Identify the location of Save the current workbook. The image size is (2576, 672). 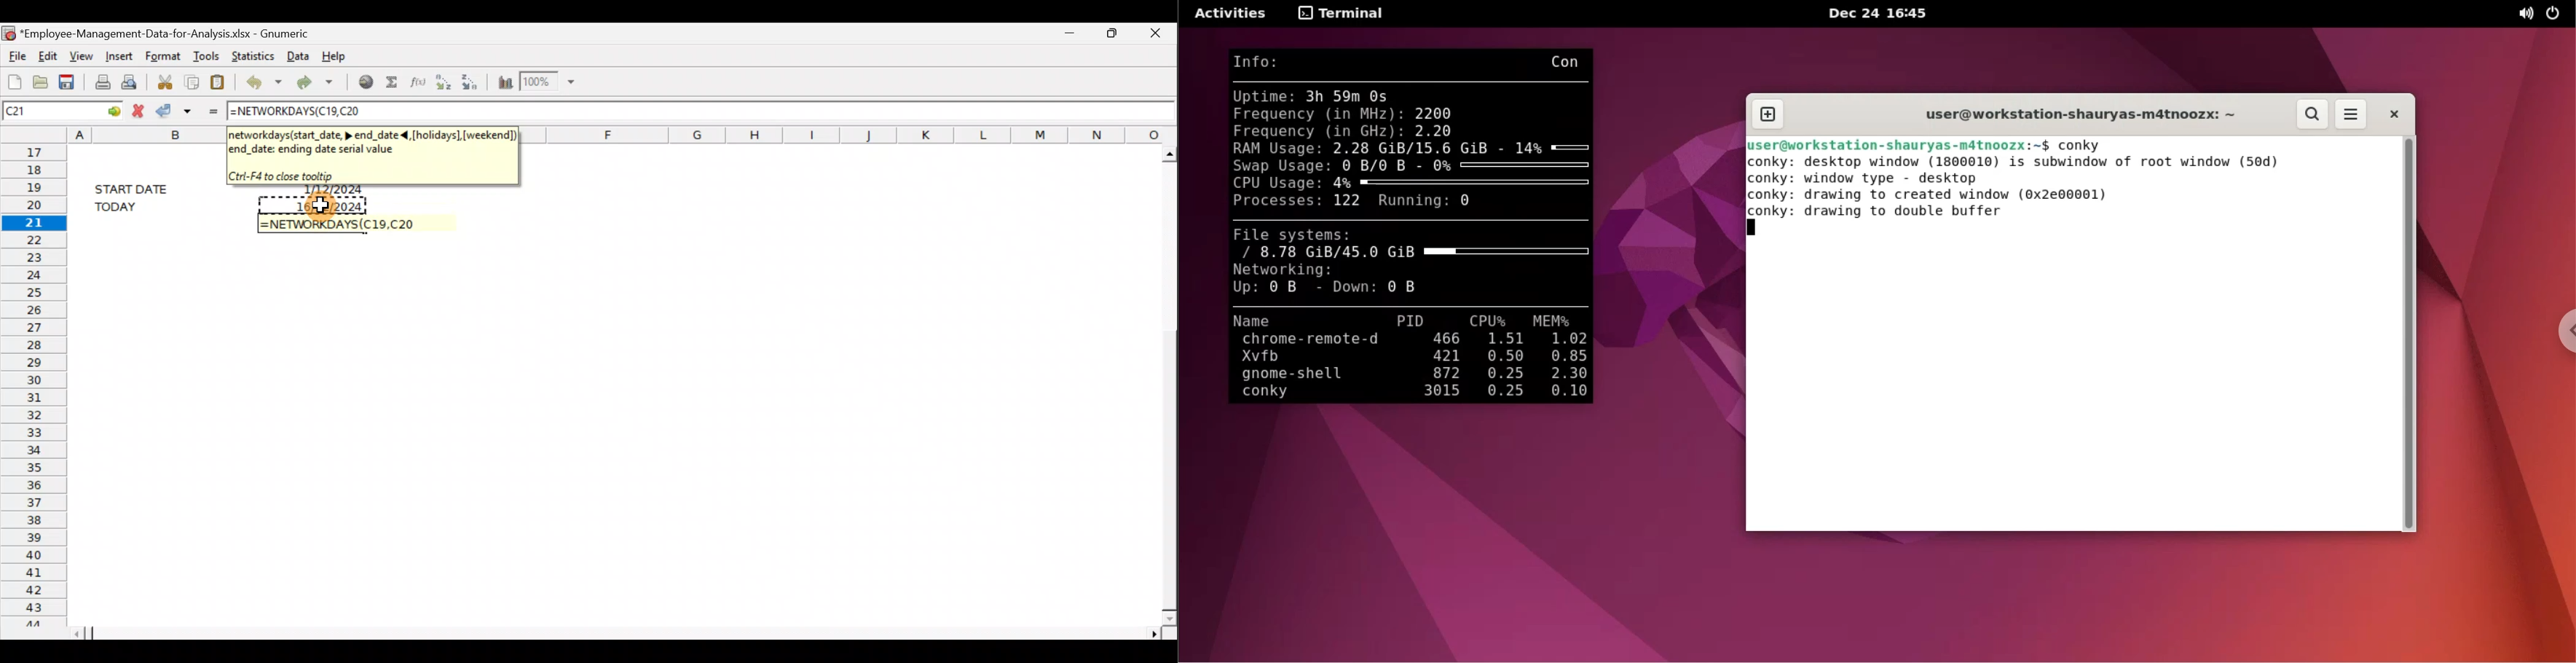
(69, 80).